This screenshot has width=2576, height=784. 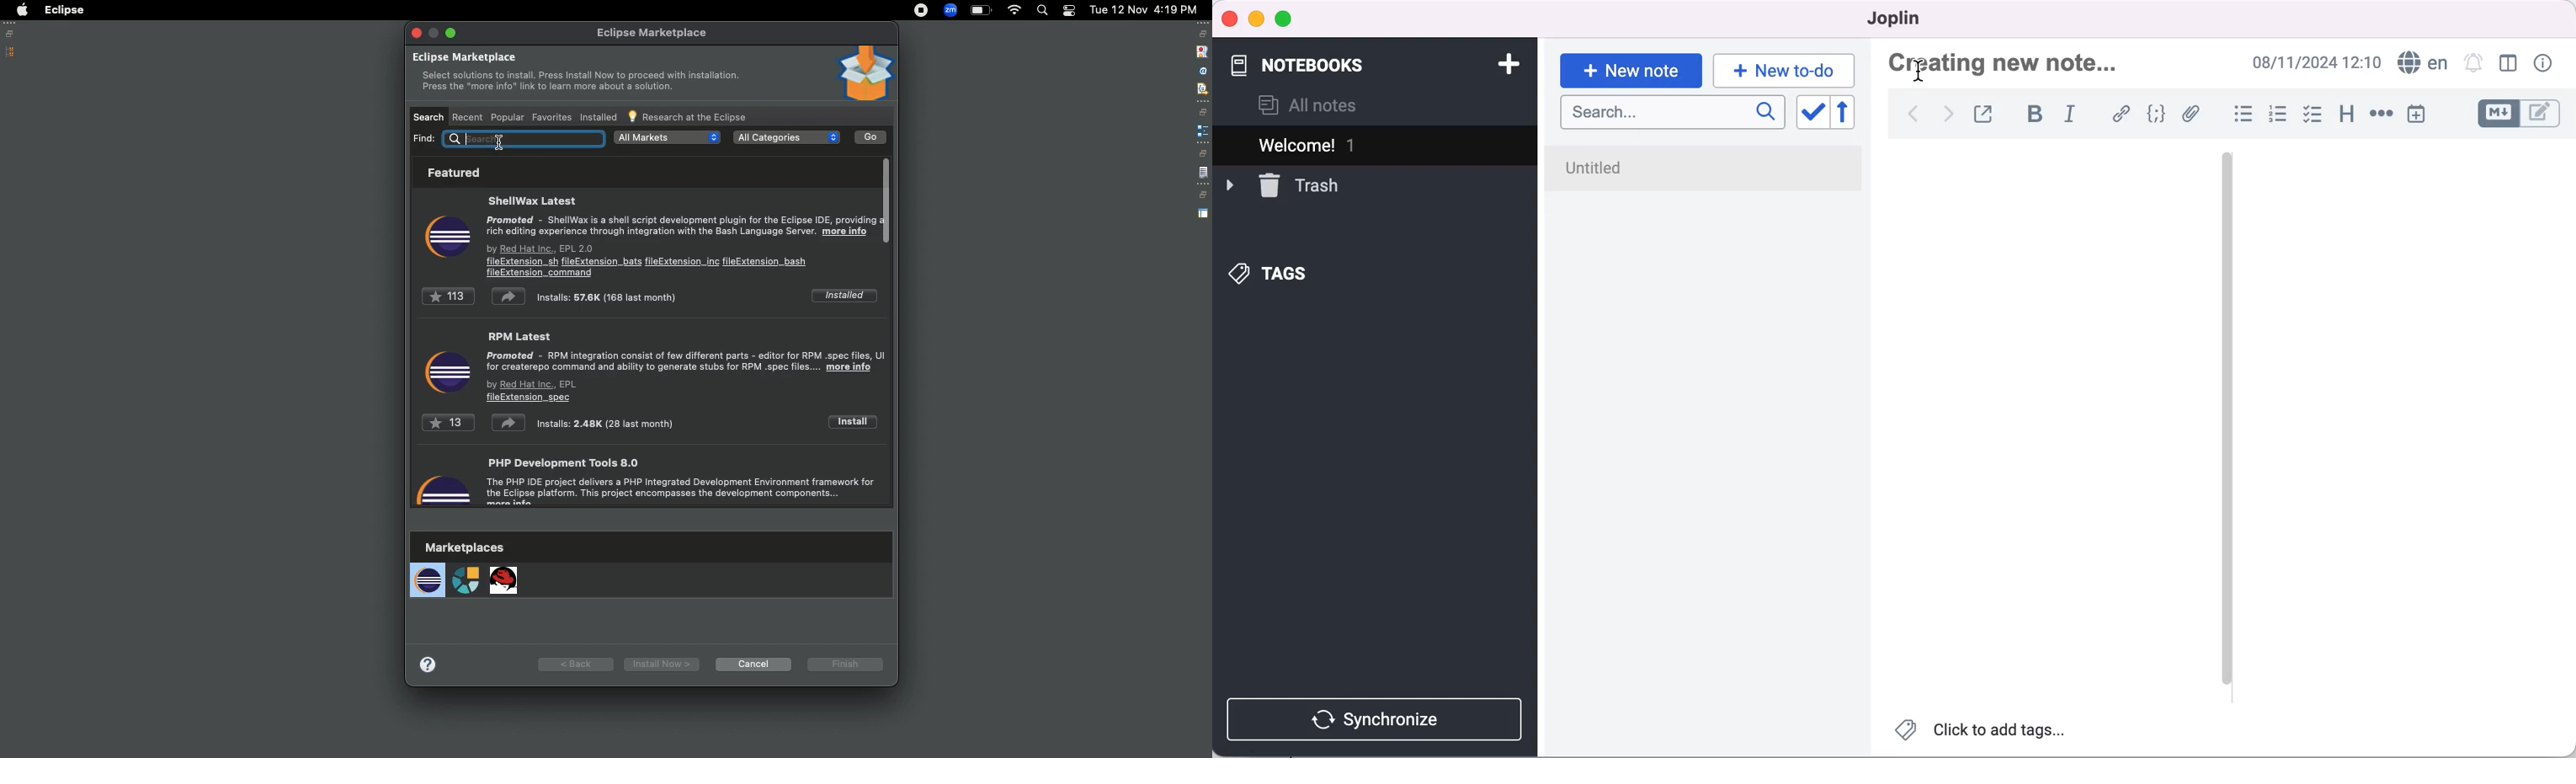 What do you see at coordinates (2191, 114) in the screenshot?
I see `attach file` at bounding box center [2191, 114].